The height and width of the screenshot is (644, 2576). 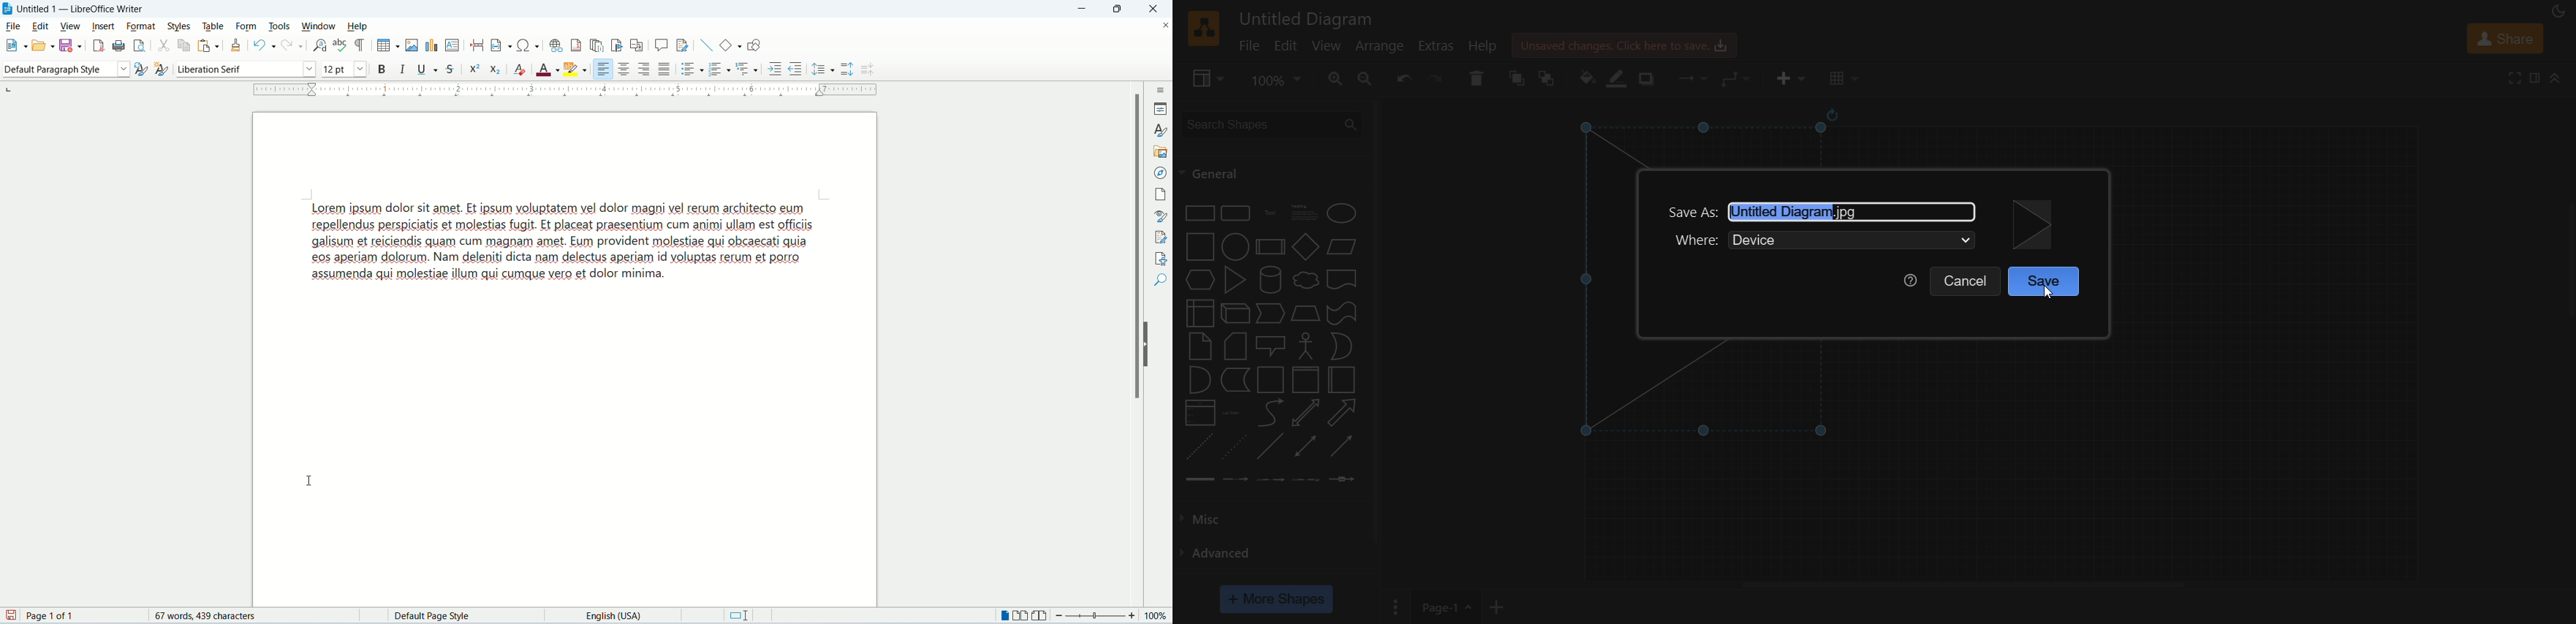 What do you see at coordinates (639, 46) in the screenshot?
I see `insert cross-referencing` at bounding box center [639, 46].